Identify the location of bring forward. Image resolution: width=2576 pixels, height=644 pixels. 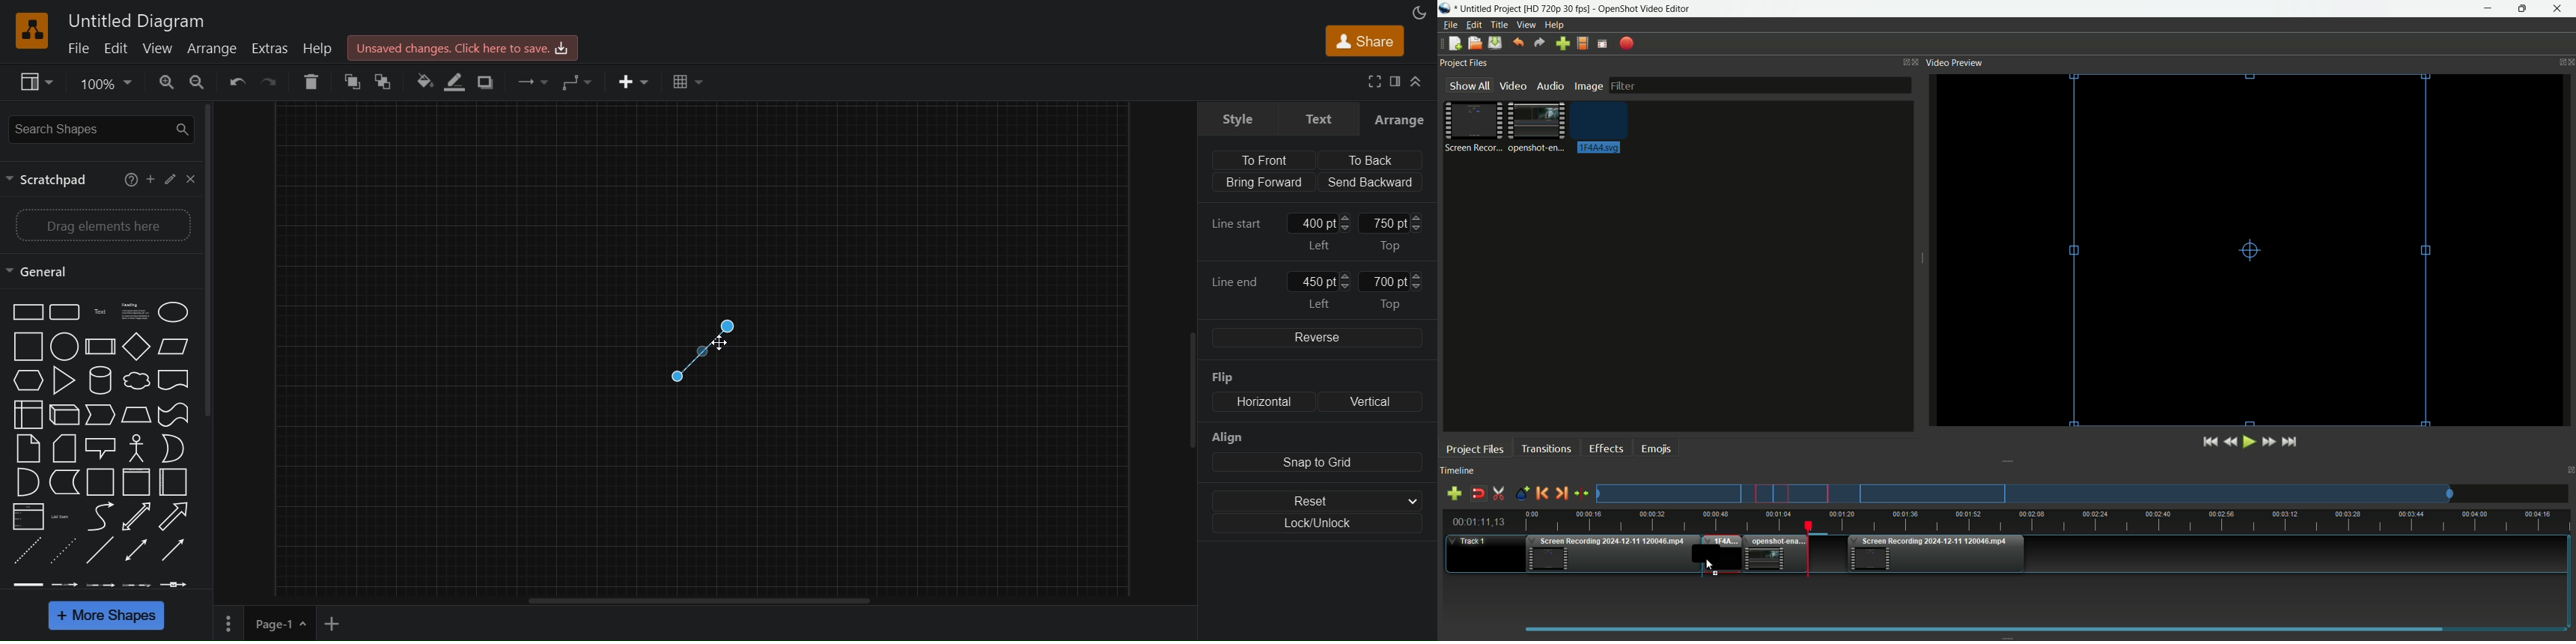
(1261, 183).